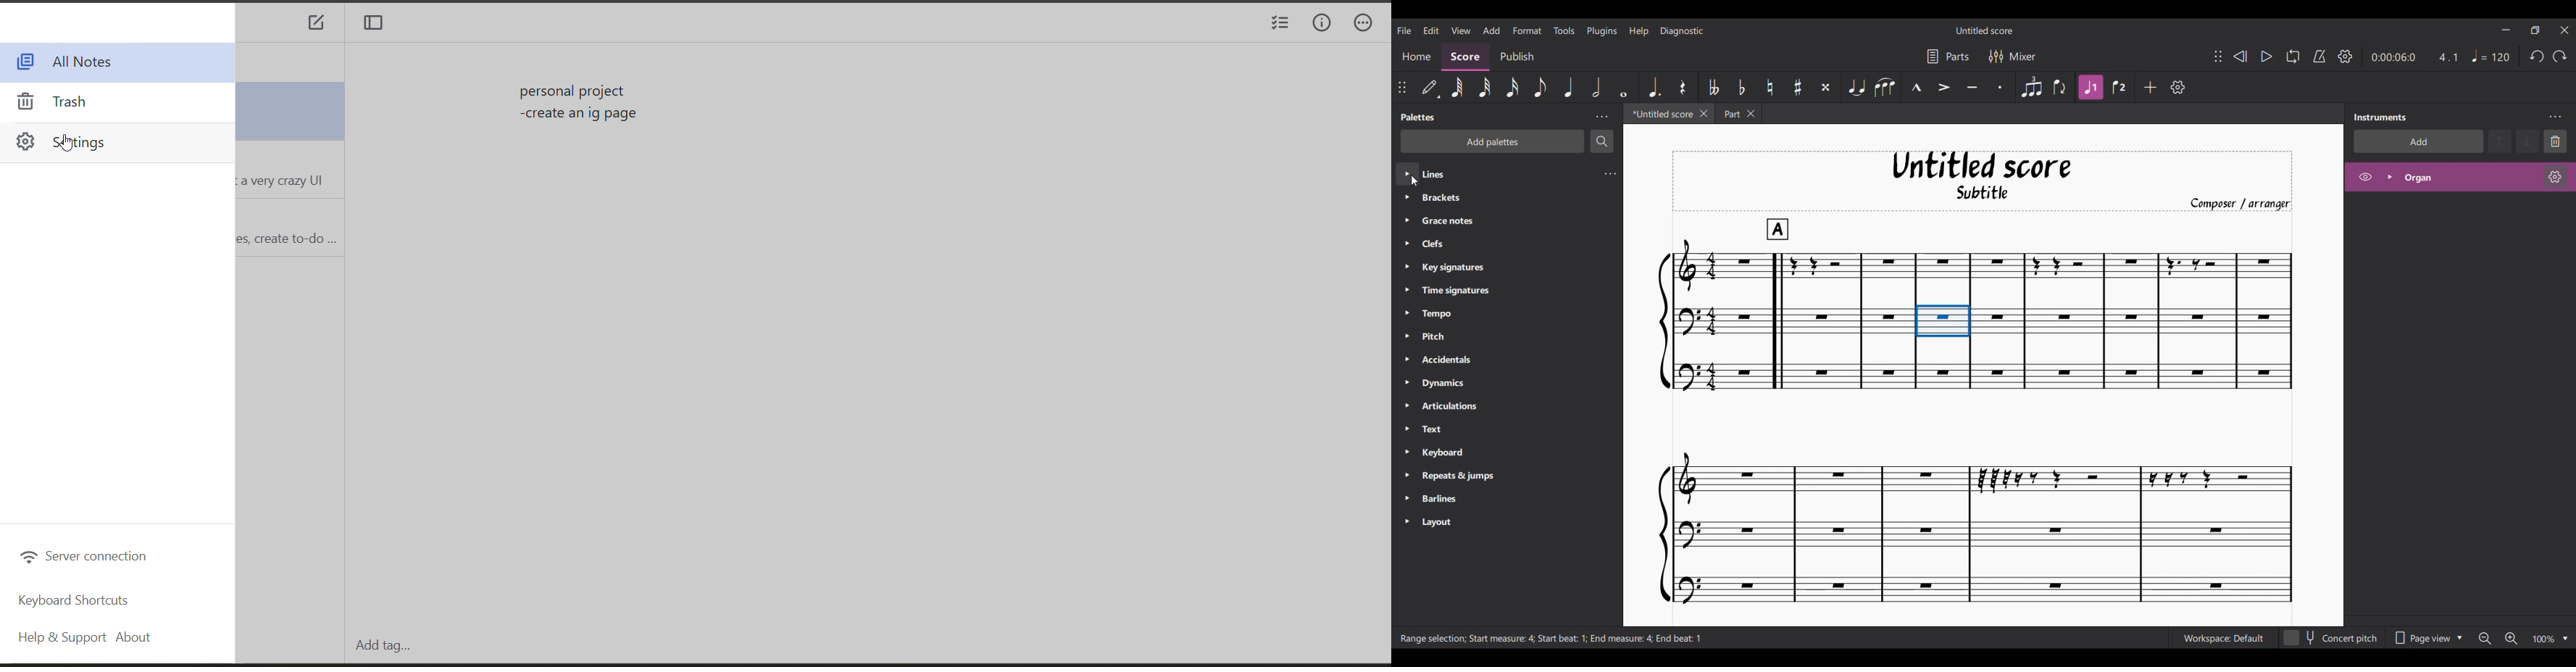 Image resolution: width=2576 pixels, height=672 pixels. What do you see at coordinates (1551, 639) in the screenshot?
I see `Description of current selection` at bounding box center [1551, 639].